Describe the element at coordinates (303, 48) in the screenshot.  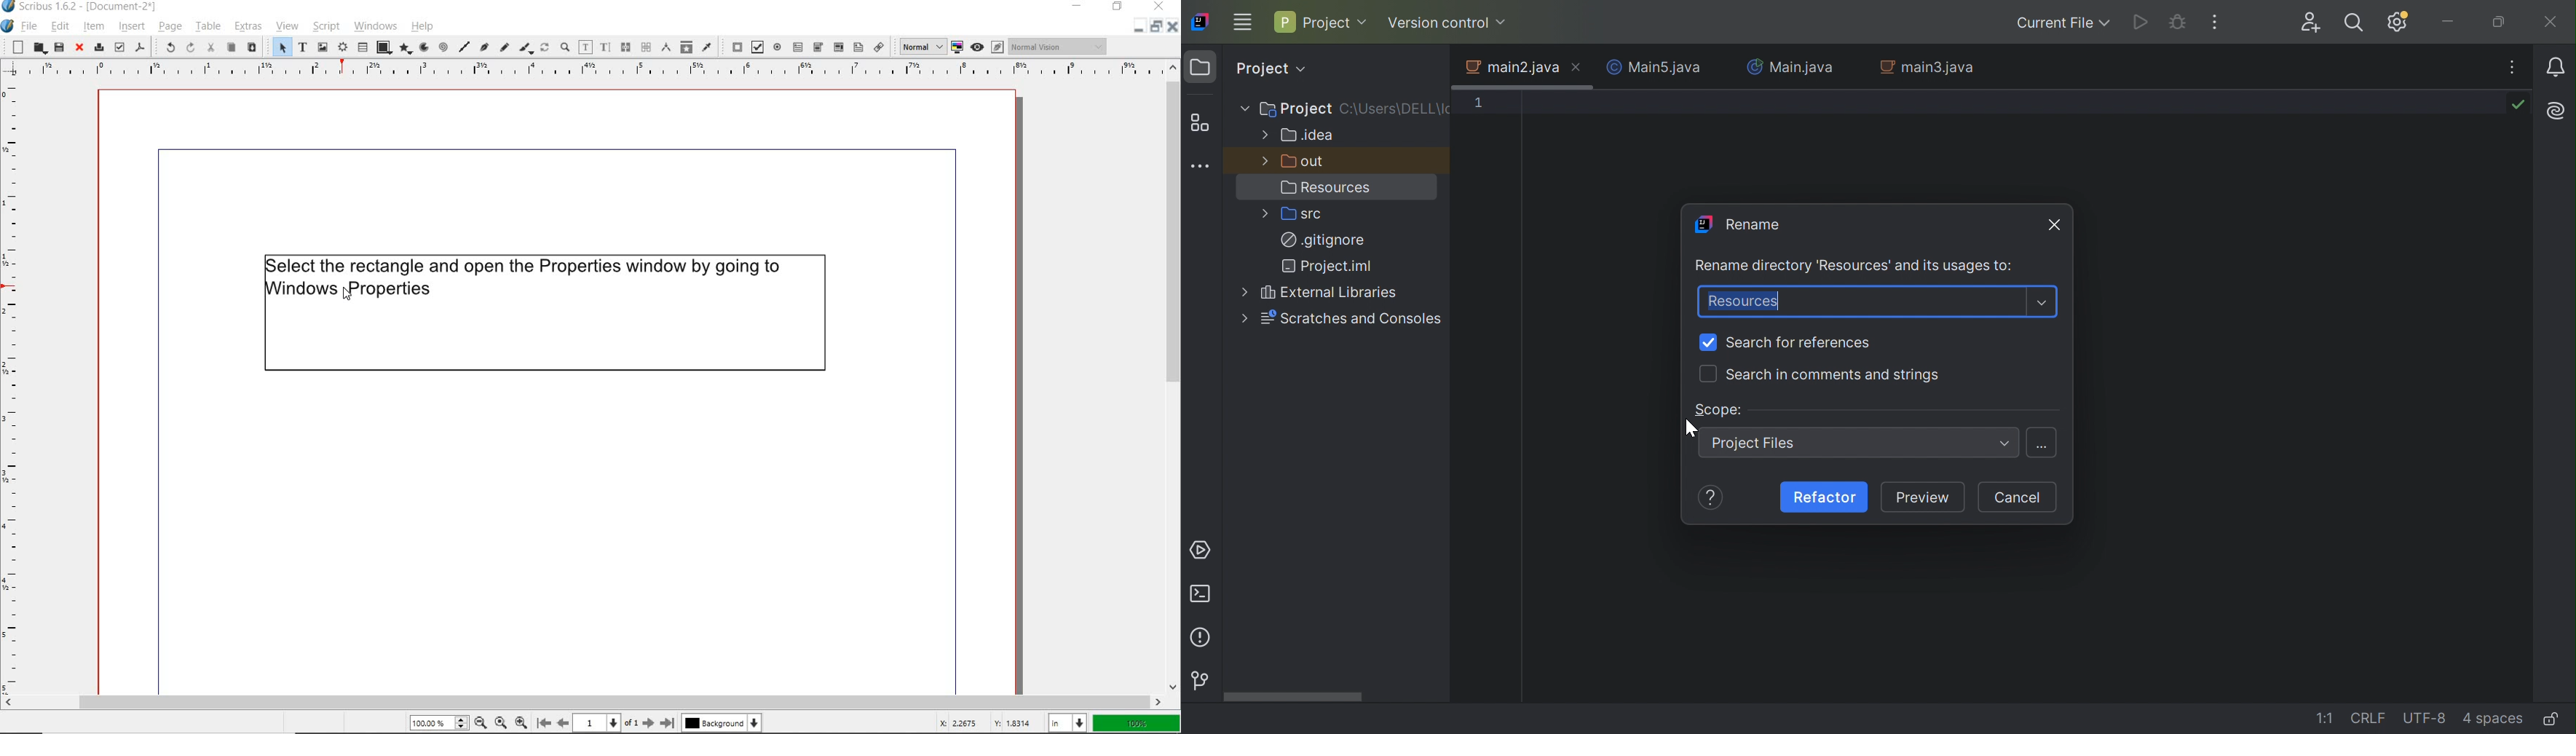
I see `text frame` at that location.